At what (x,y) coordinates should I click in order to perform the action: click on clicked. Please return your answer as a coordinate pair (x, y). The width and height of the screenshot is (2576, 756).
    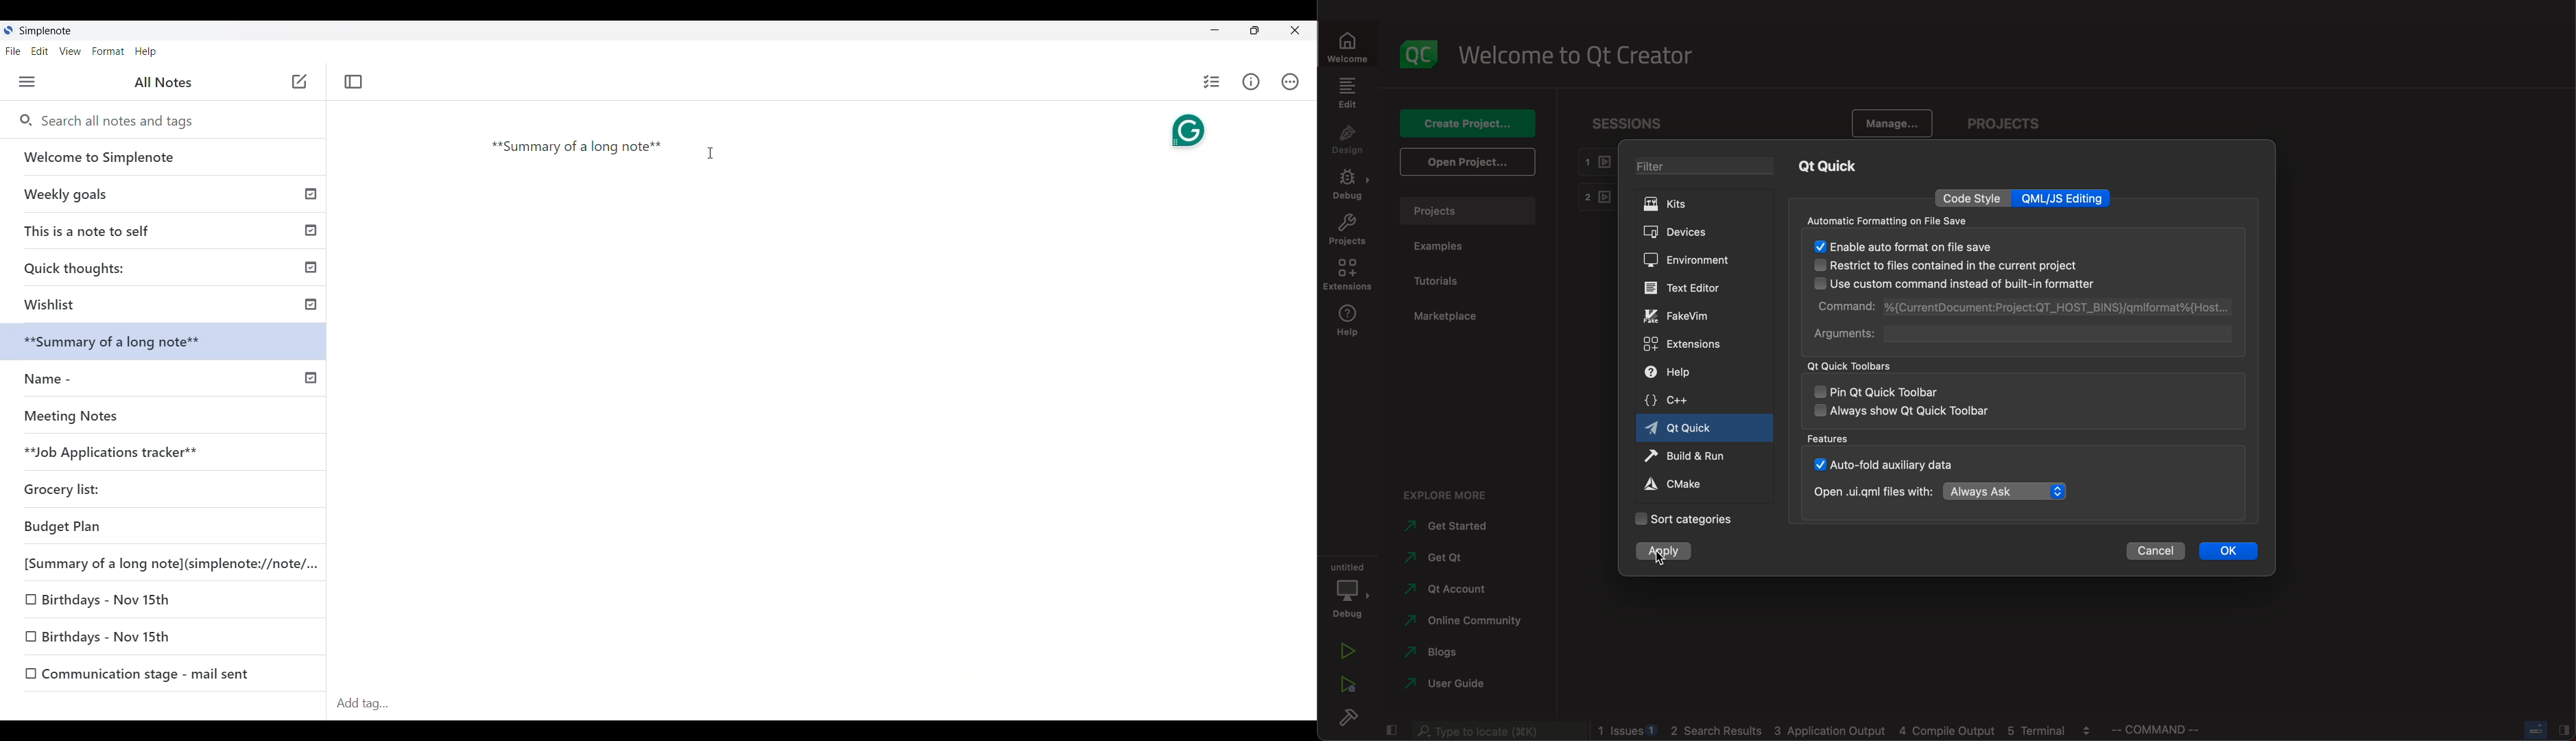
    Looking at the image, I should click on (1667, 552).